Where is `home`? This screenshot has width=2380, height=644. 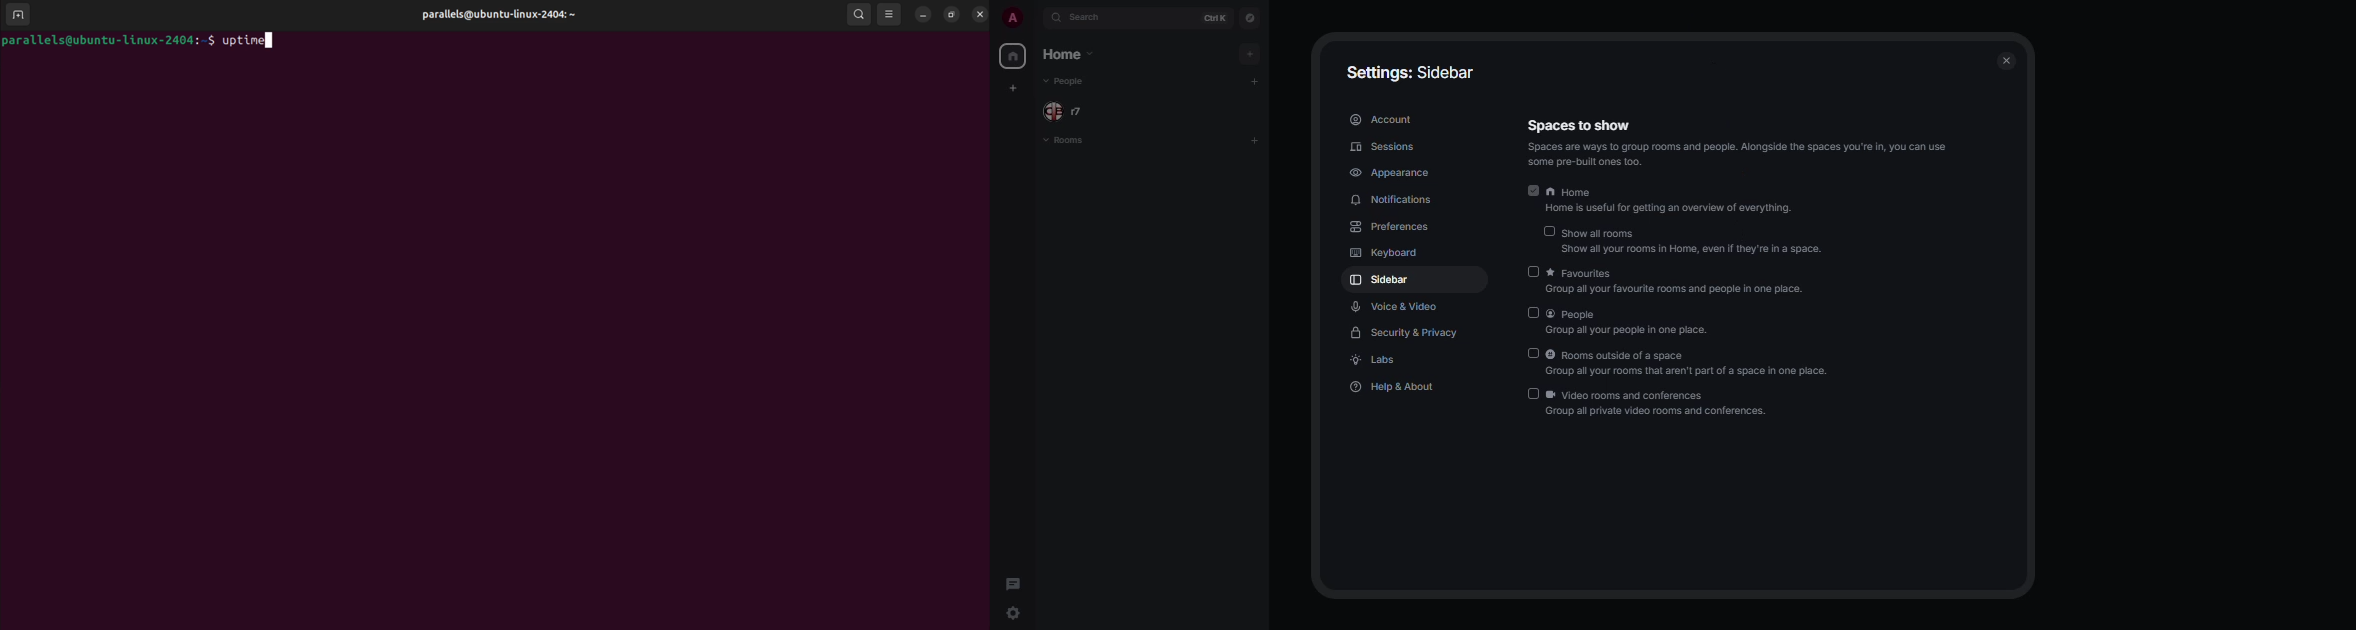 home is located at coordinates (1012, 55).